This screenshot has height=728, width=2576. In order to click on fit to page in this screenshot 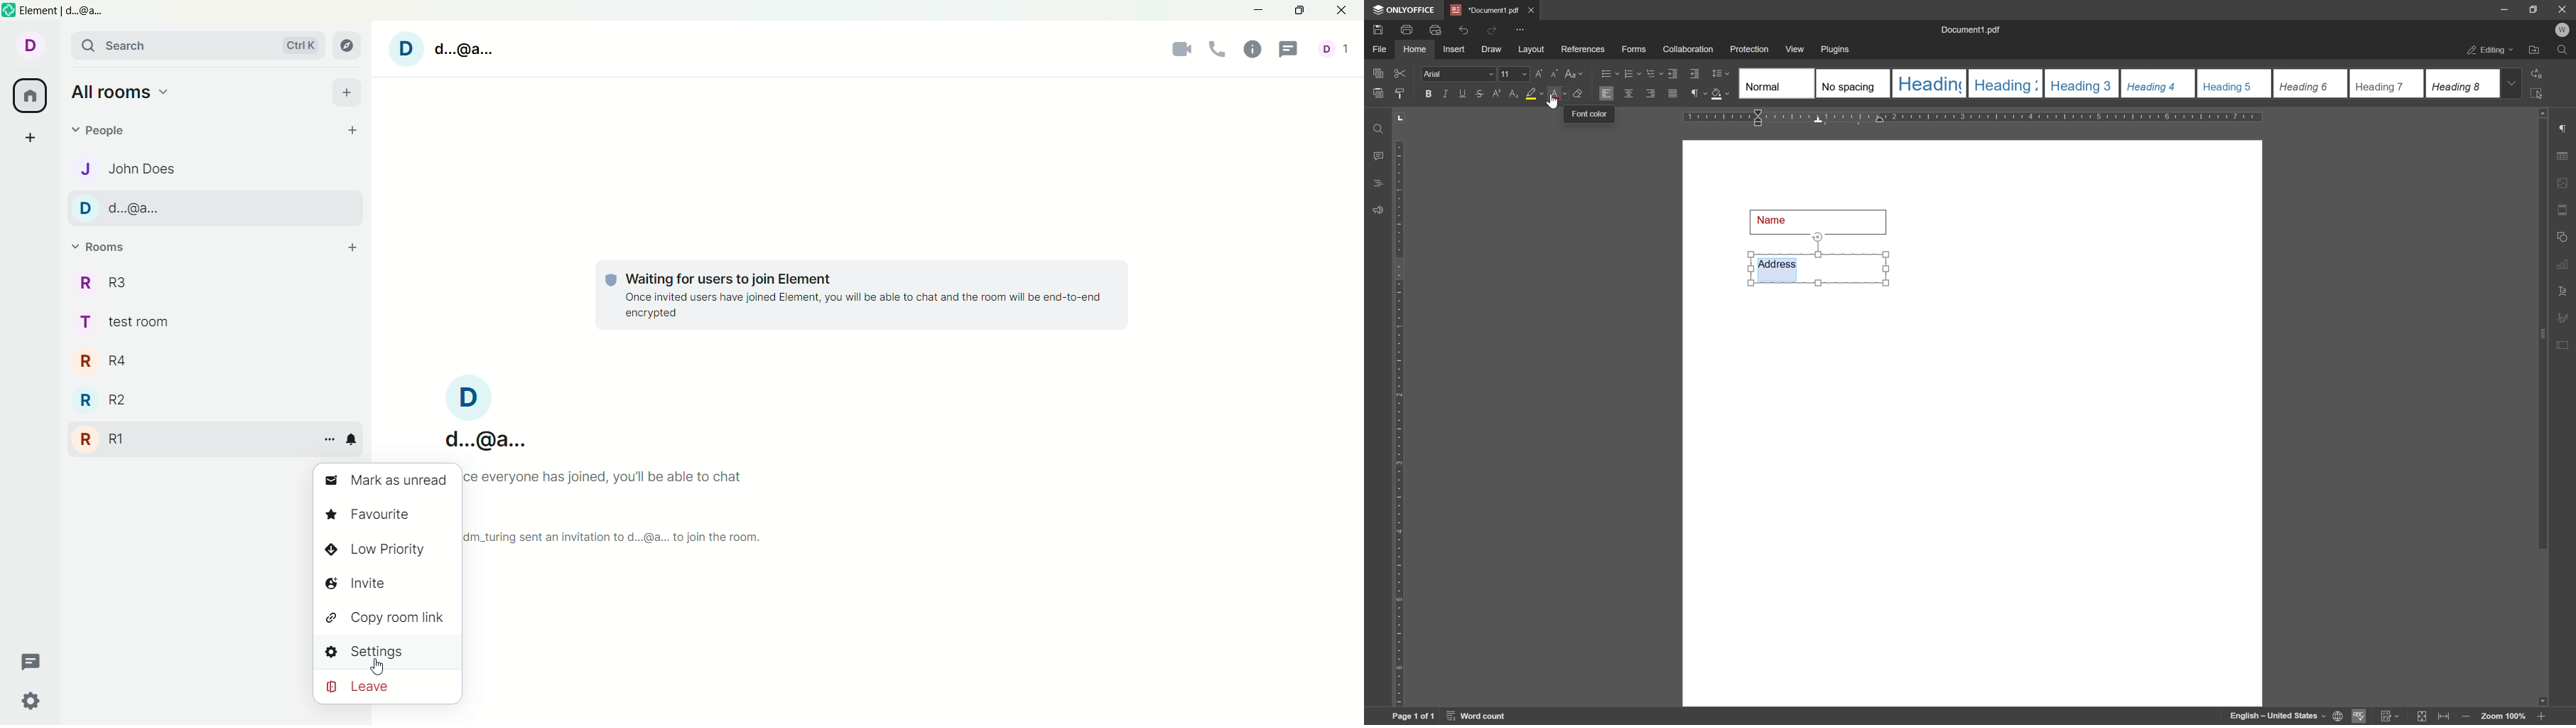, I will do `click(2423, 717)`.